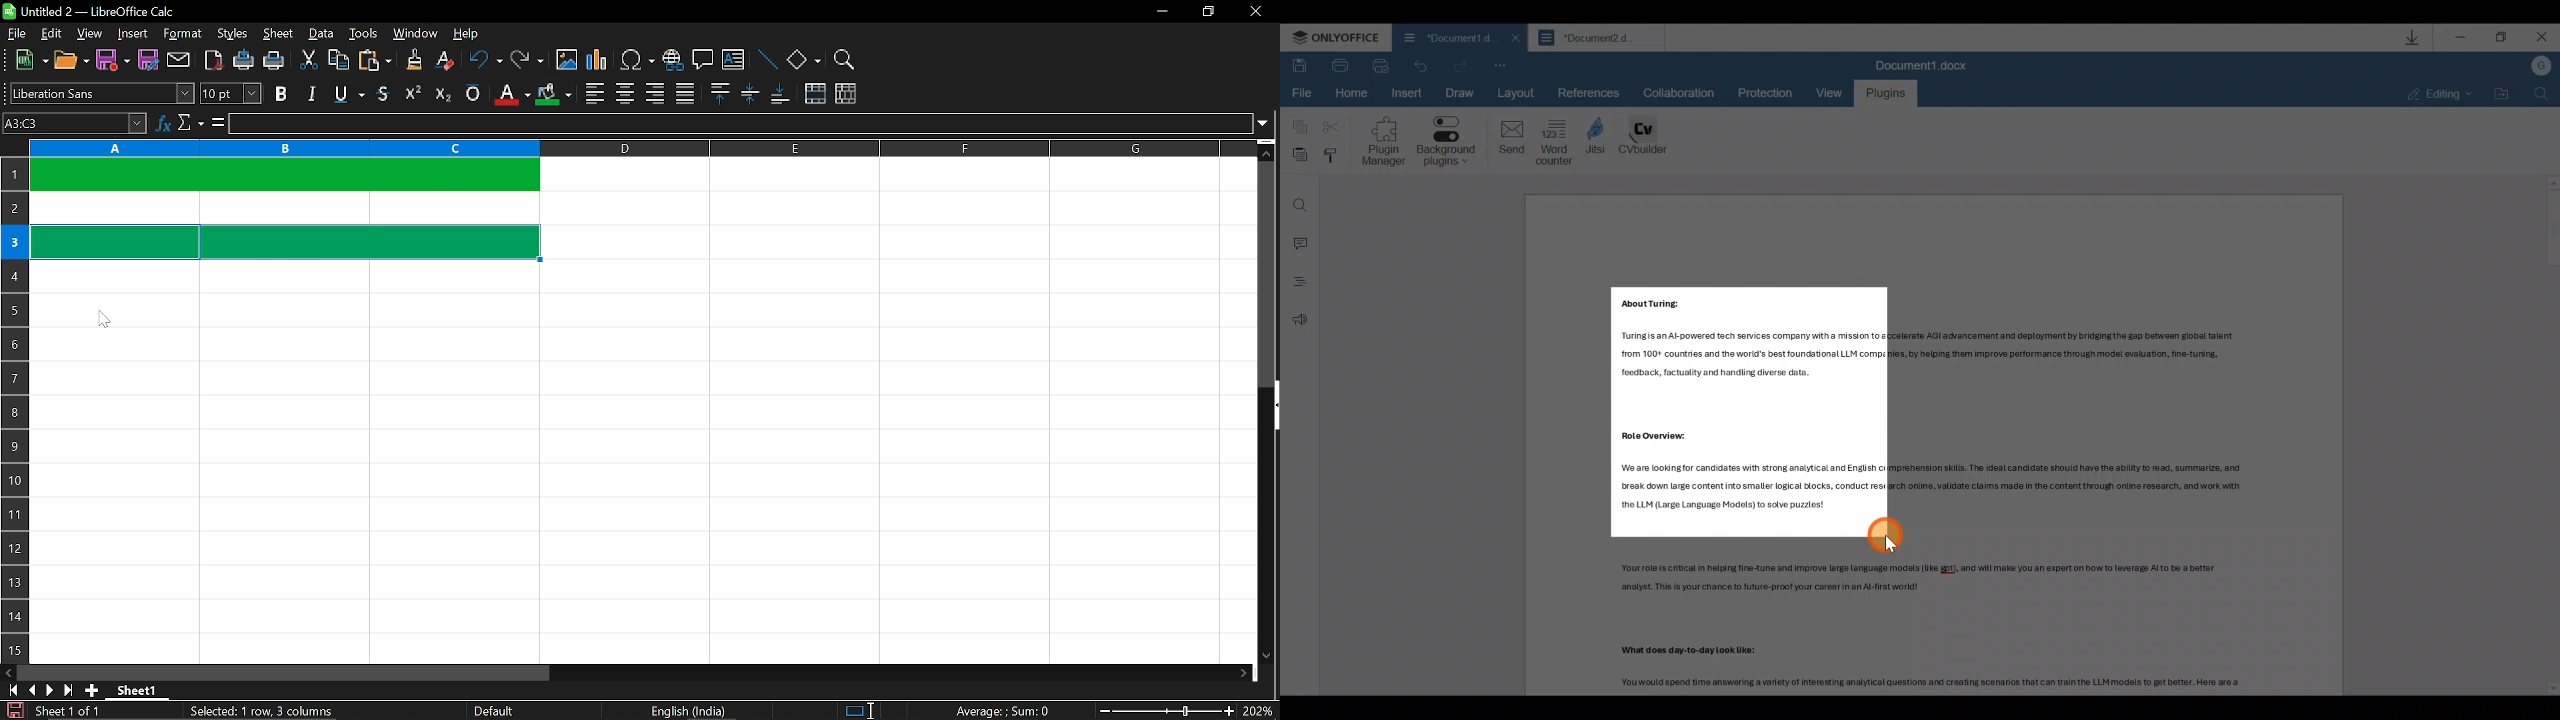 This screenshot has width=2576, height=728. I want to click on move up, so click(1269, 151).